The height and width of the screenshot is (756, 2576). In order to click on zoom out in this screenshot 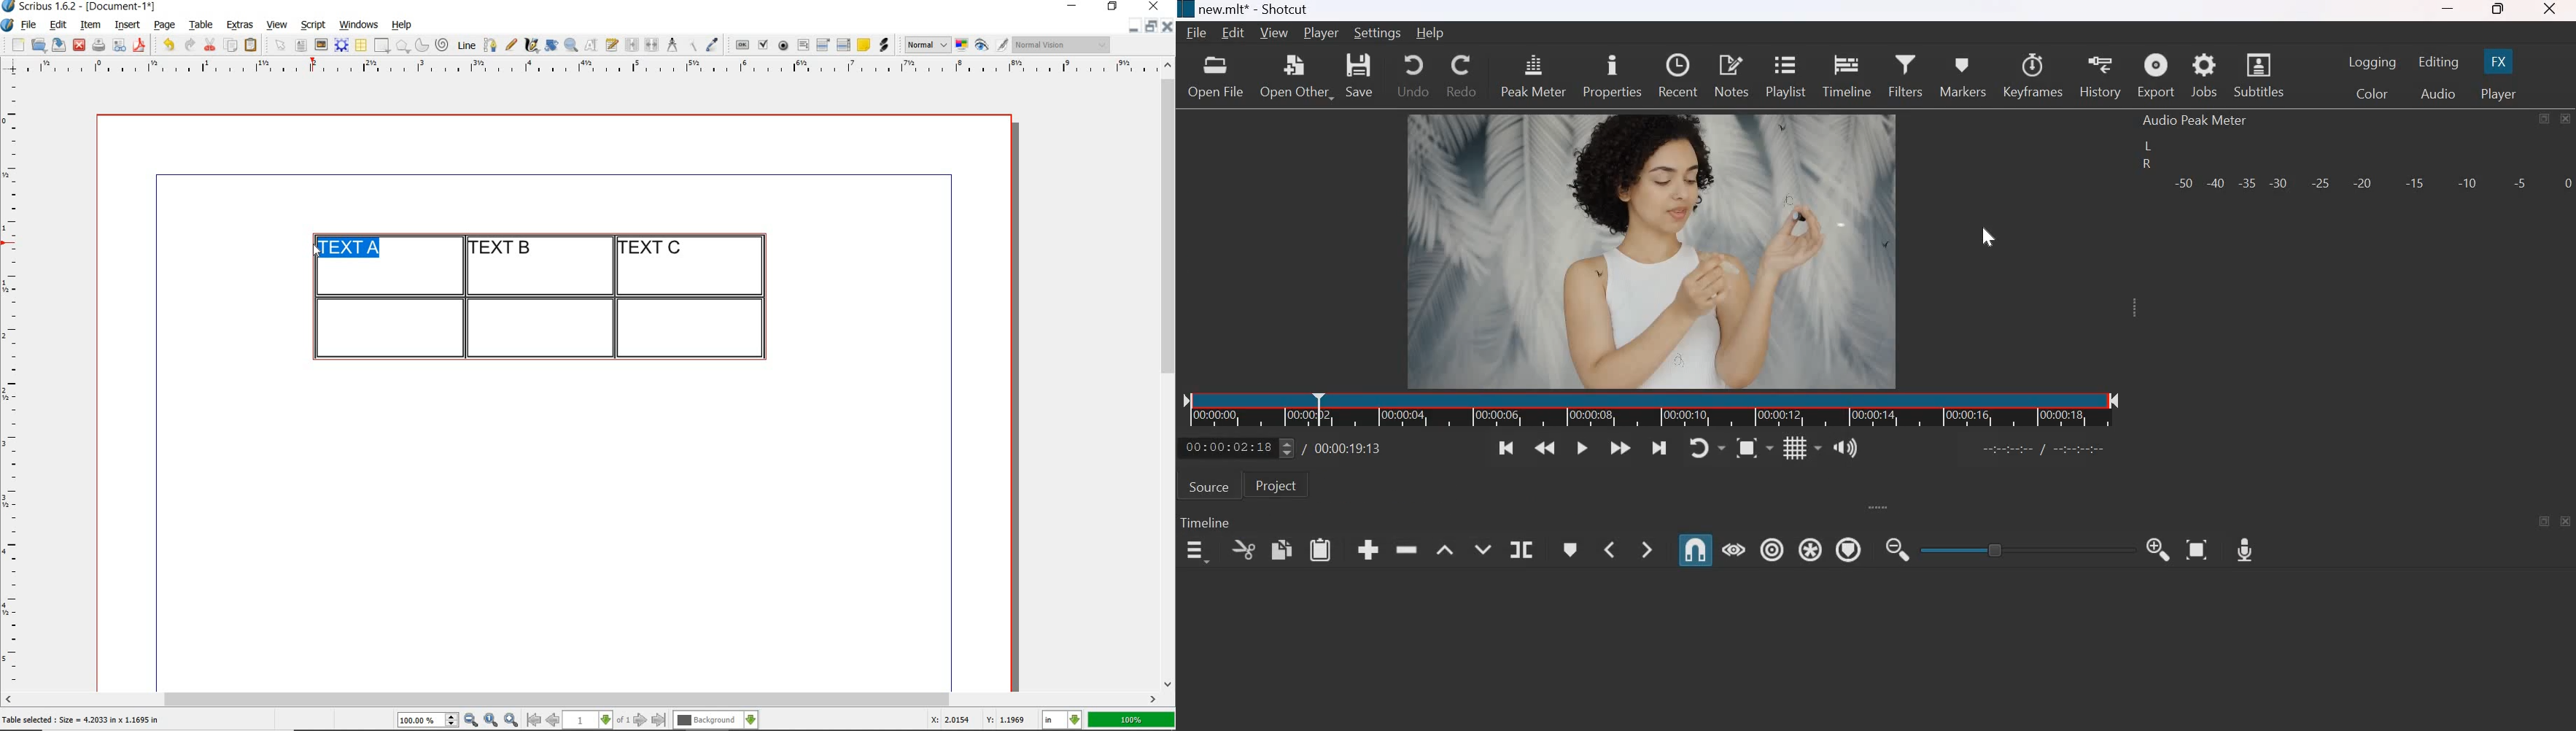, I will do `click(471, 720)`.